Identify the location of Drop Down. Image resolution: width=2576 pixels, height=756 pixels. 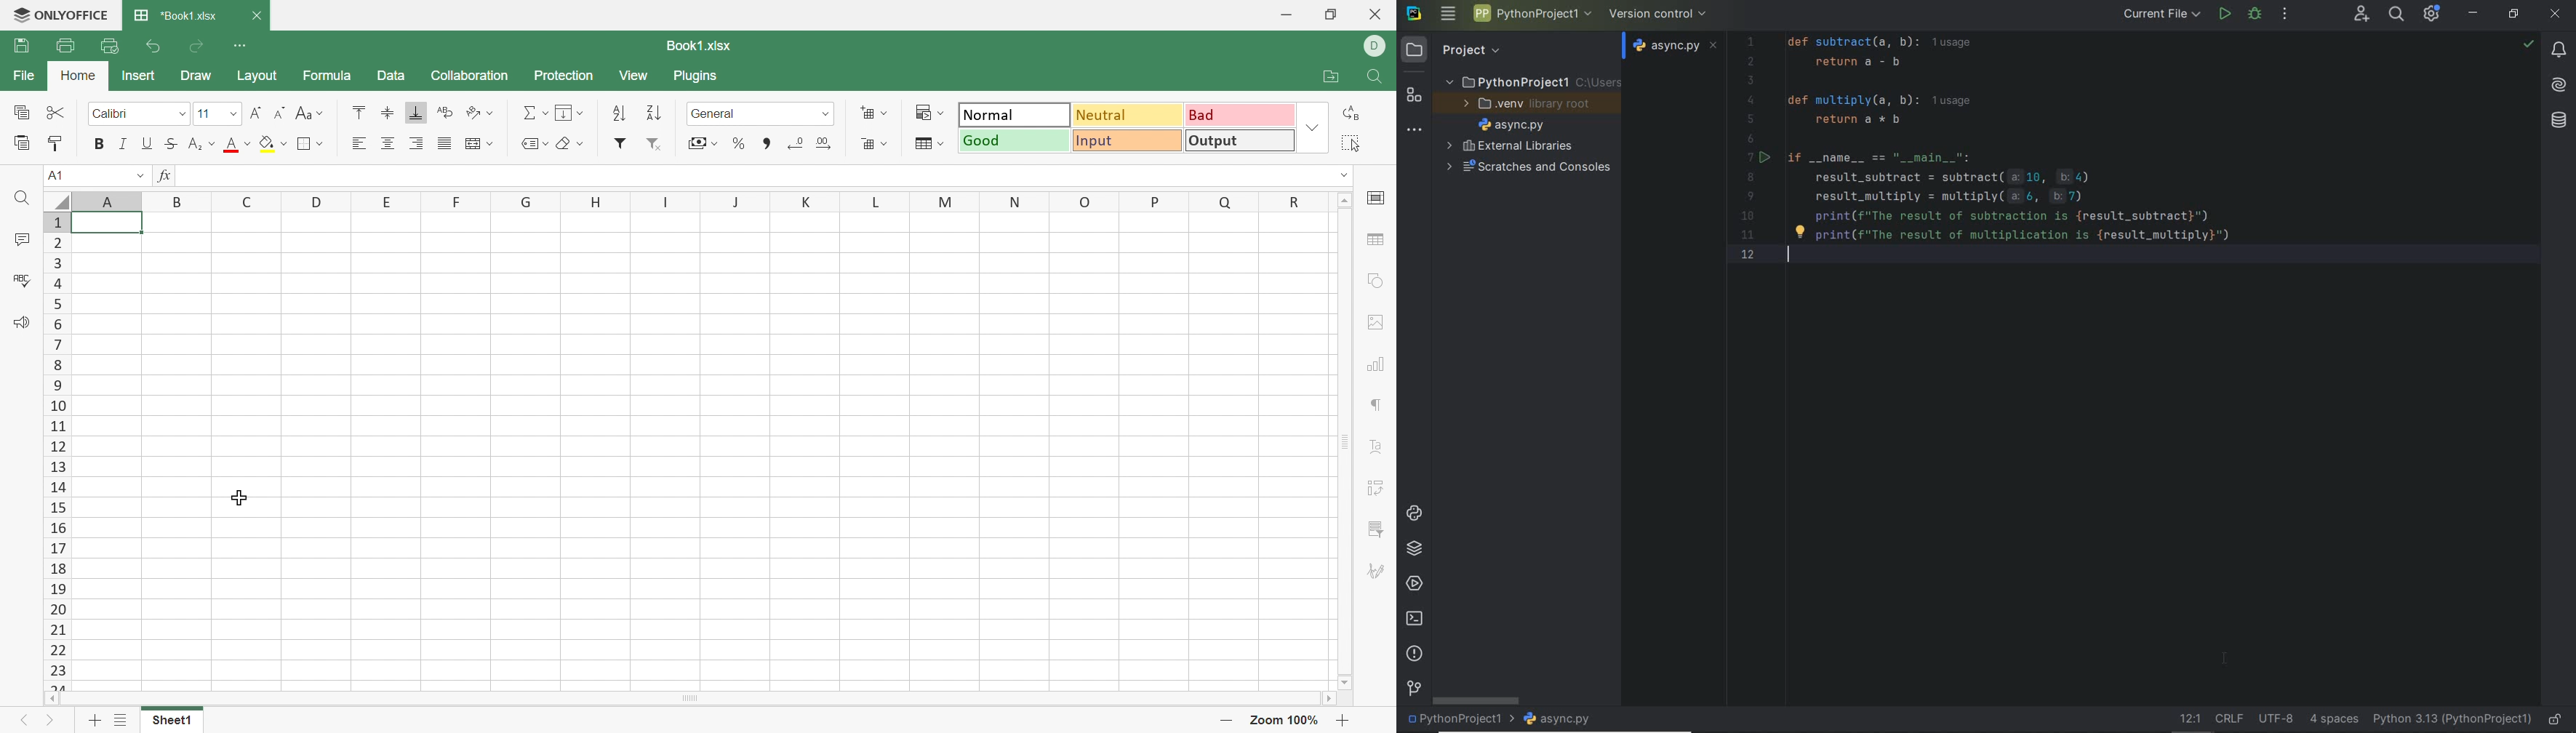
(1313, 128).